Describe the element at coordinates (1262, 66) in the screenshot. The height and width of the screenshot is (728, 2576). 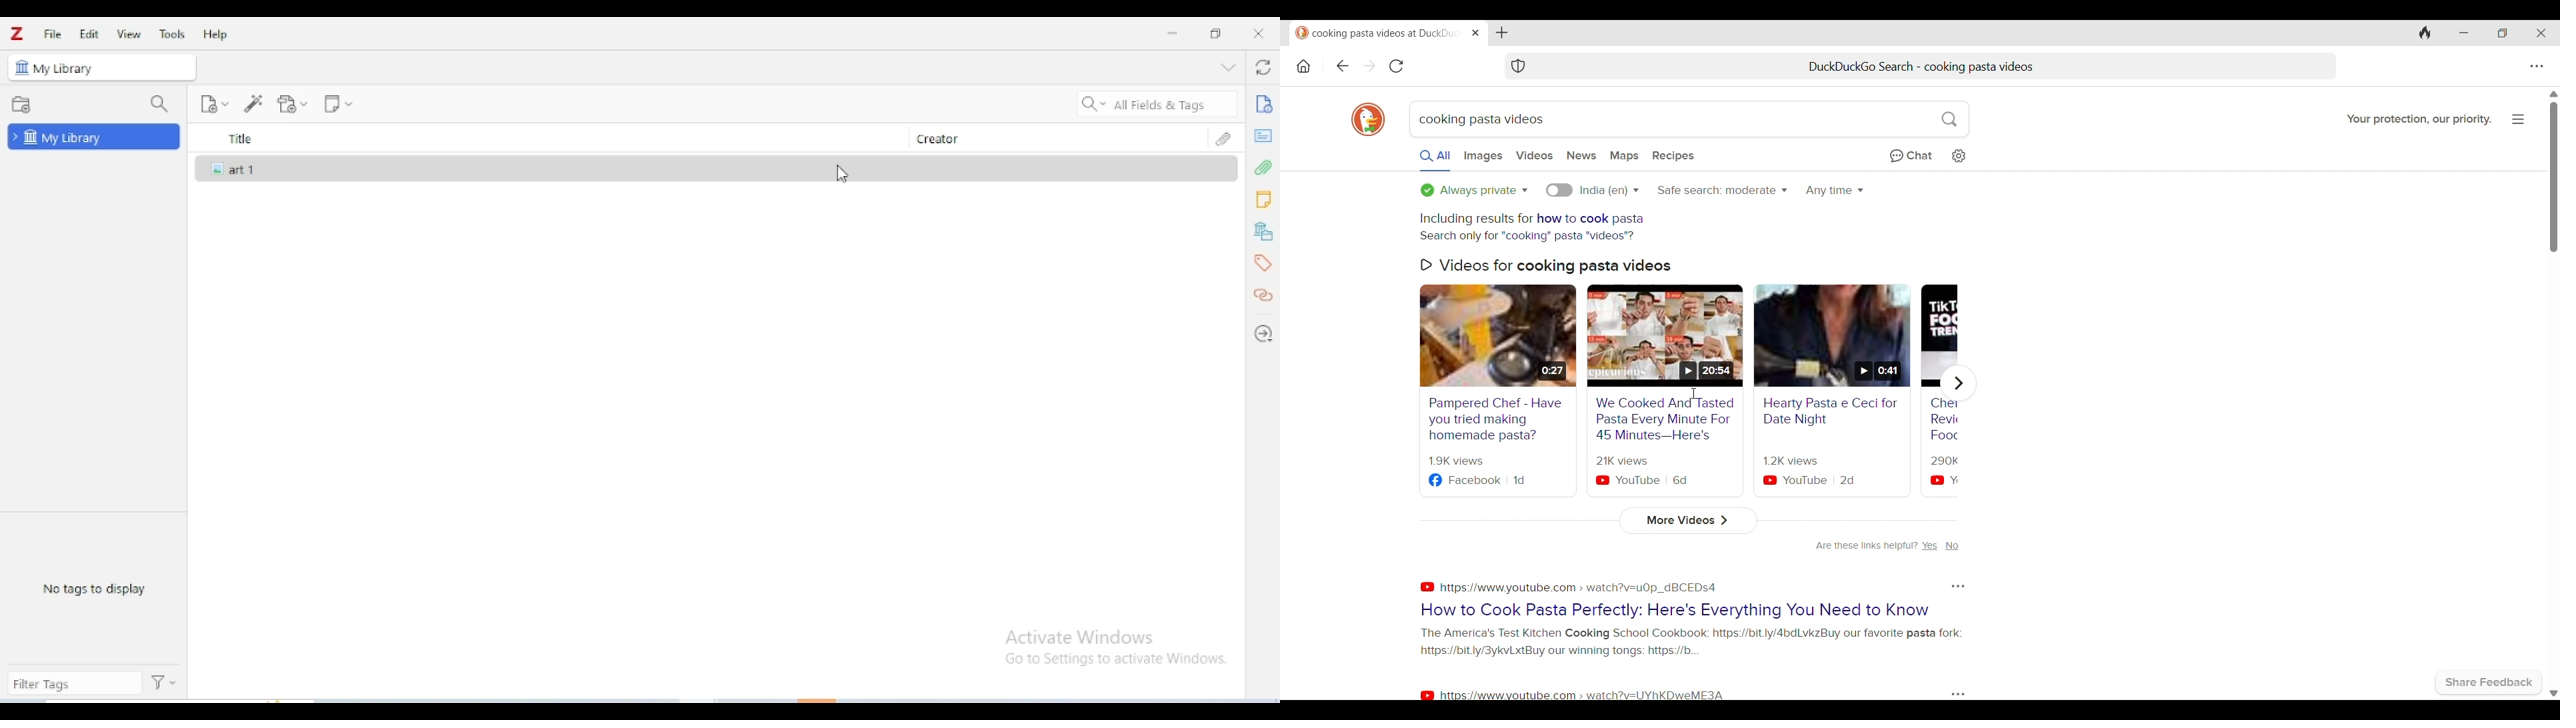
I see `sync with zotero.org` at that location.